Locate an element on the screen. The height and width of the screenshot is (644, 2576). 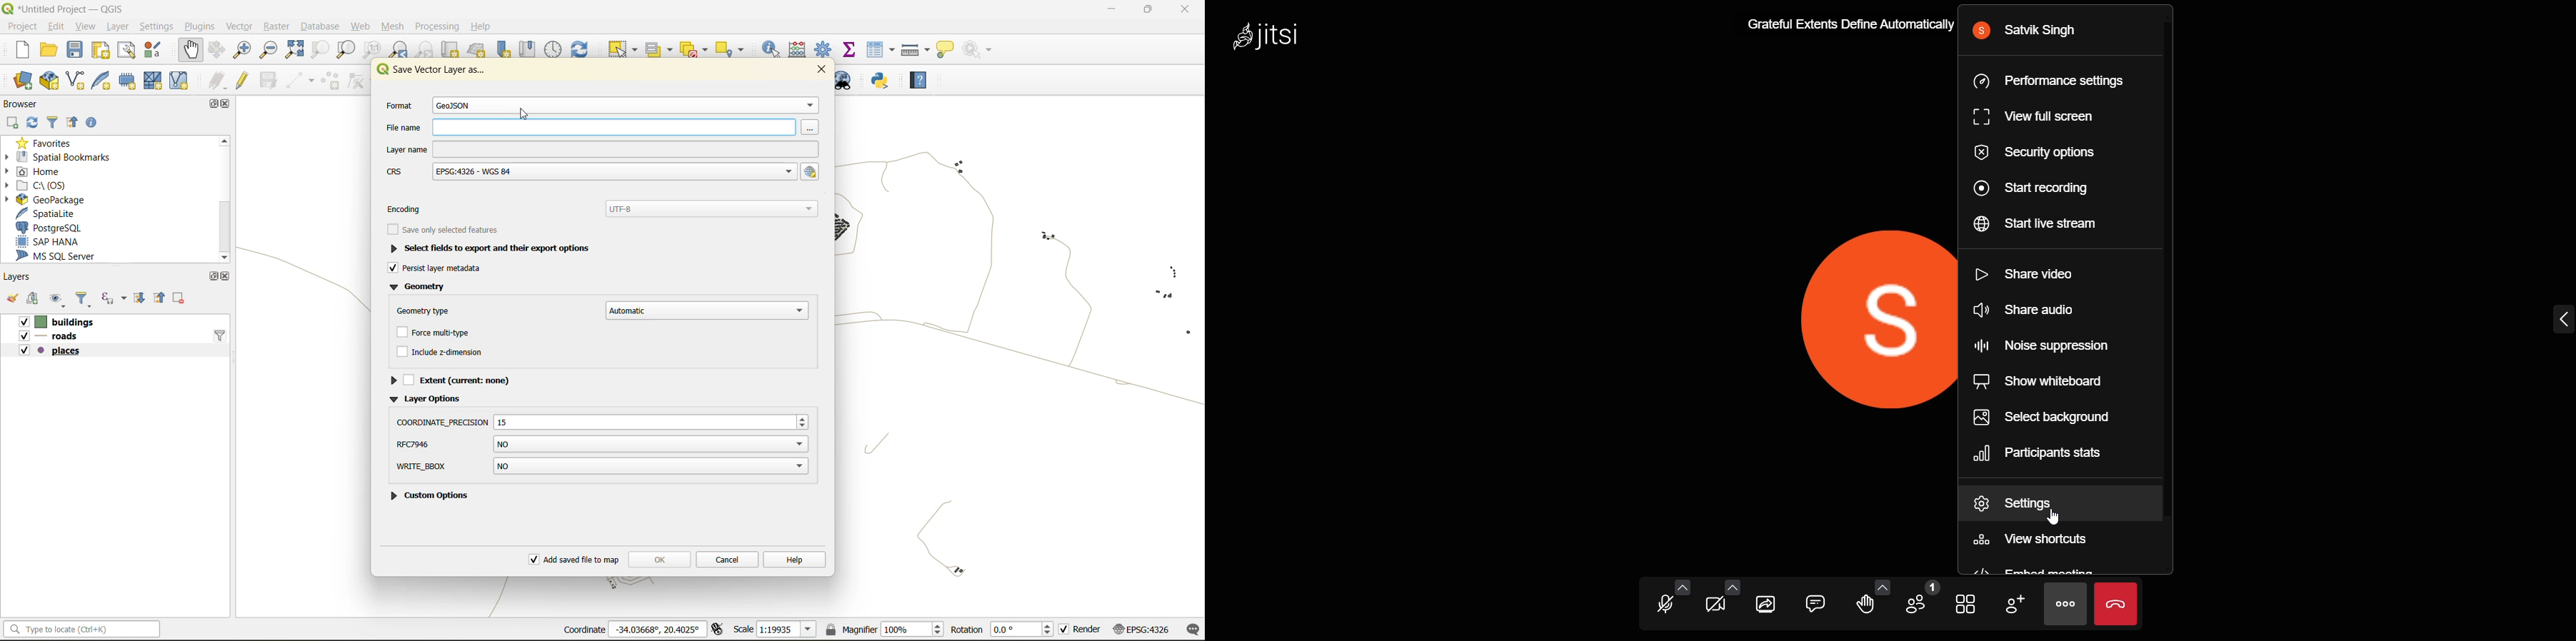
more is located at coordinates (2066, 605).